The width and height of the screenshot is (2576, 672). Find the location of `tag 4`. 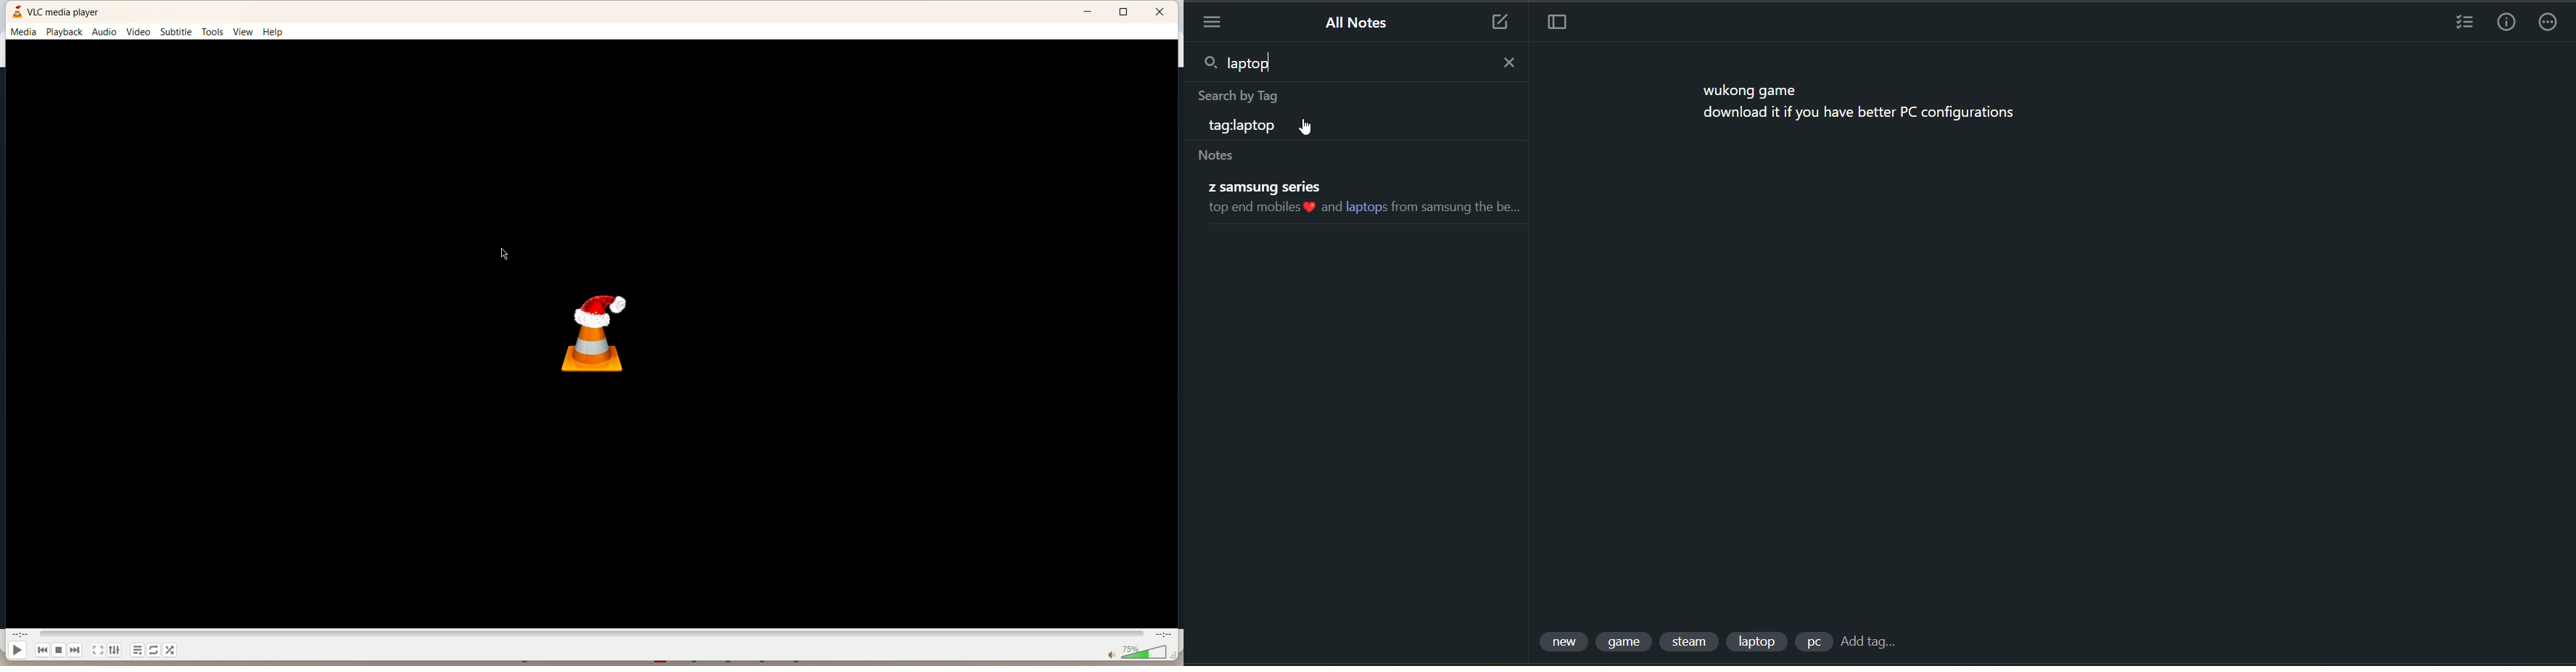

tag 4 is located at coordinates (1757, 641).